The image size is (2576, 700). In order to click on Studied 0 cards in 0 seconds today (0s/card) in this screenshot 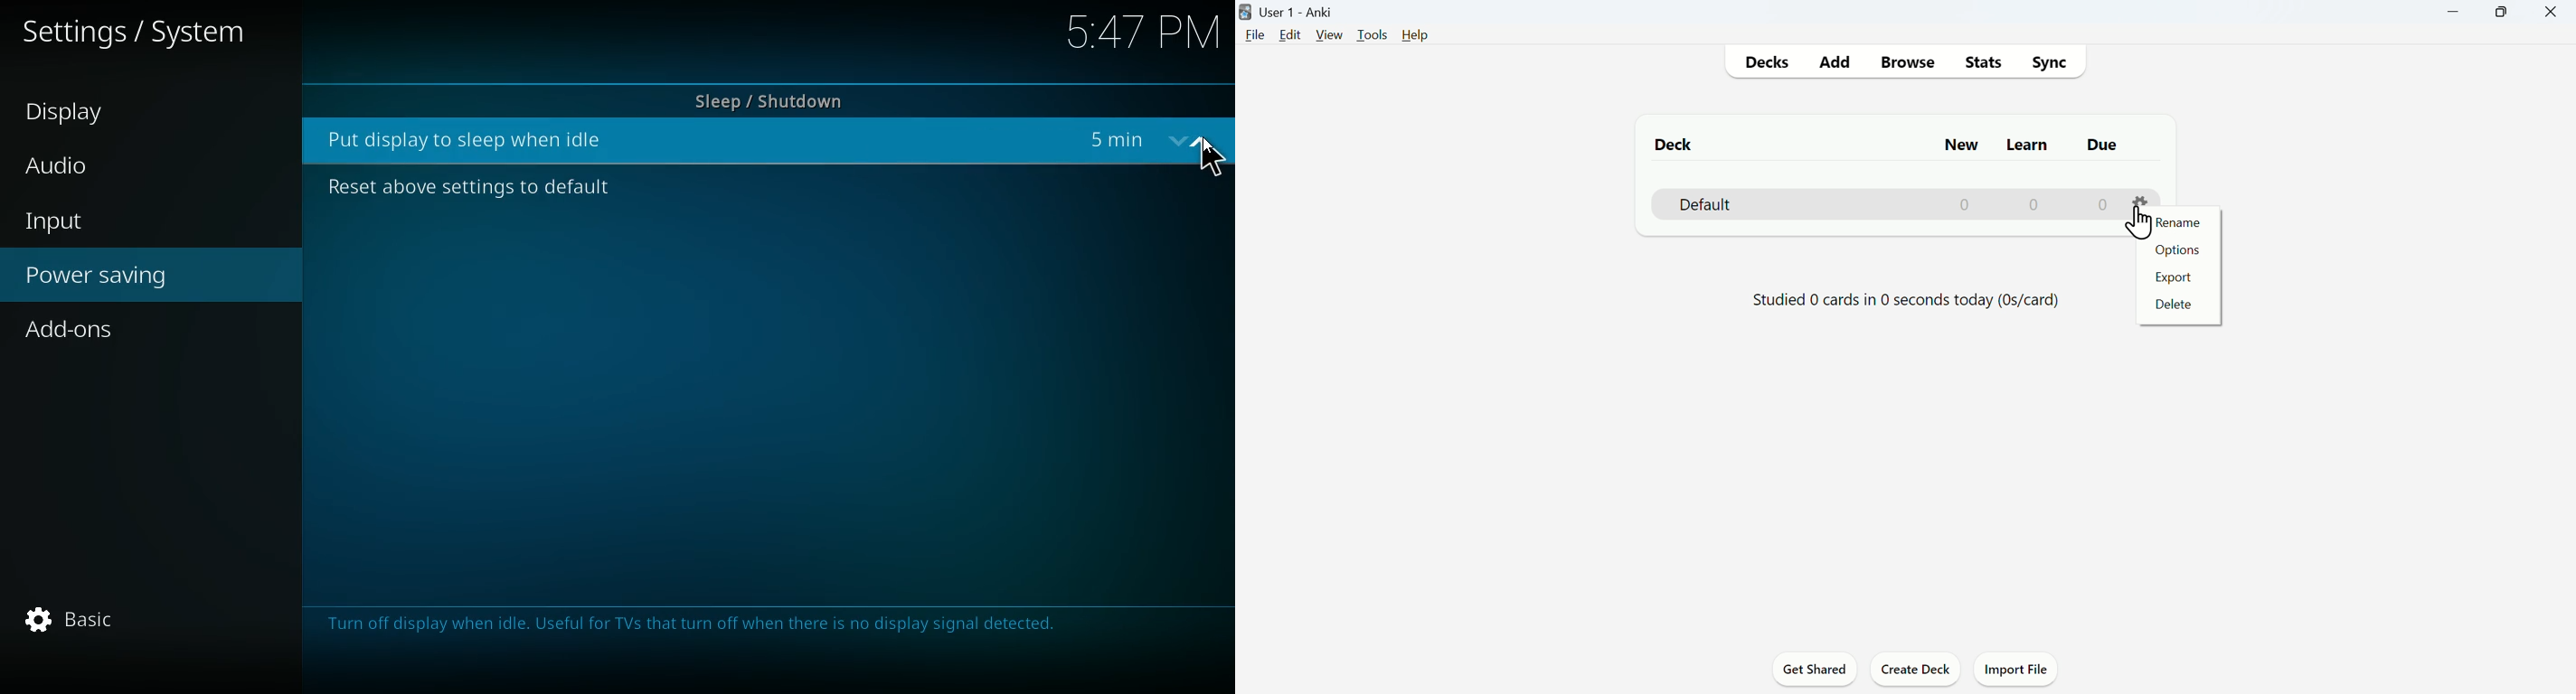, I will do `click(1908, 302)`.